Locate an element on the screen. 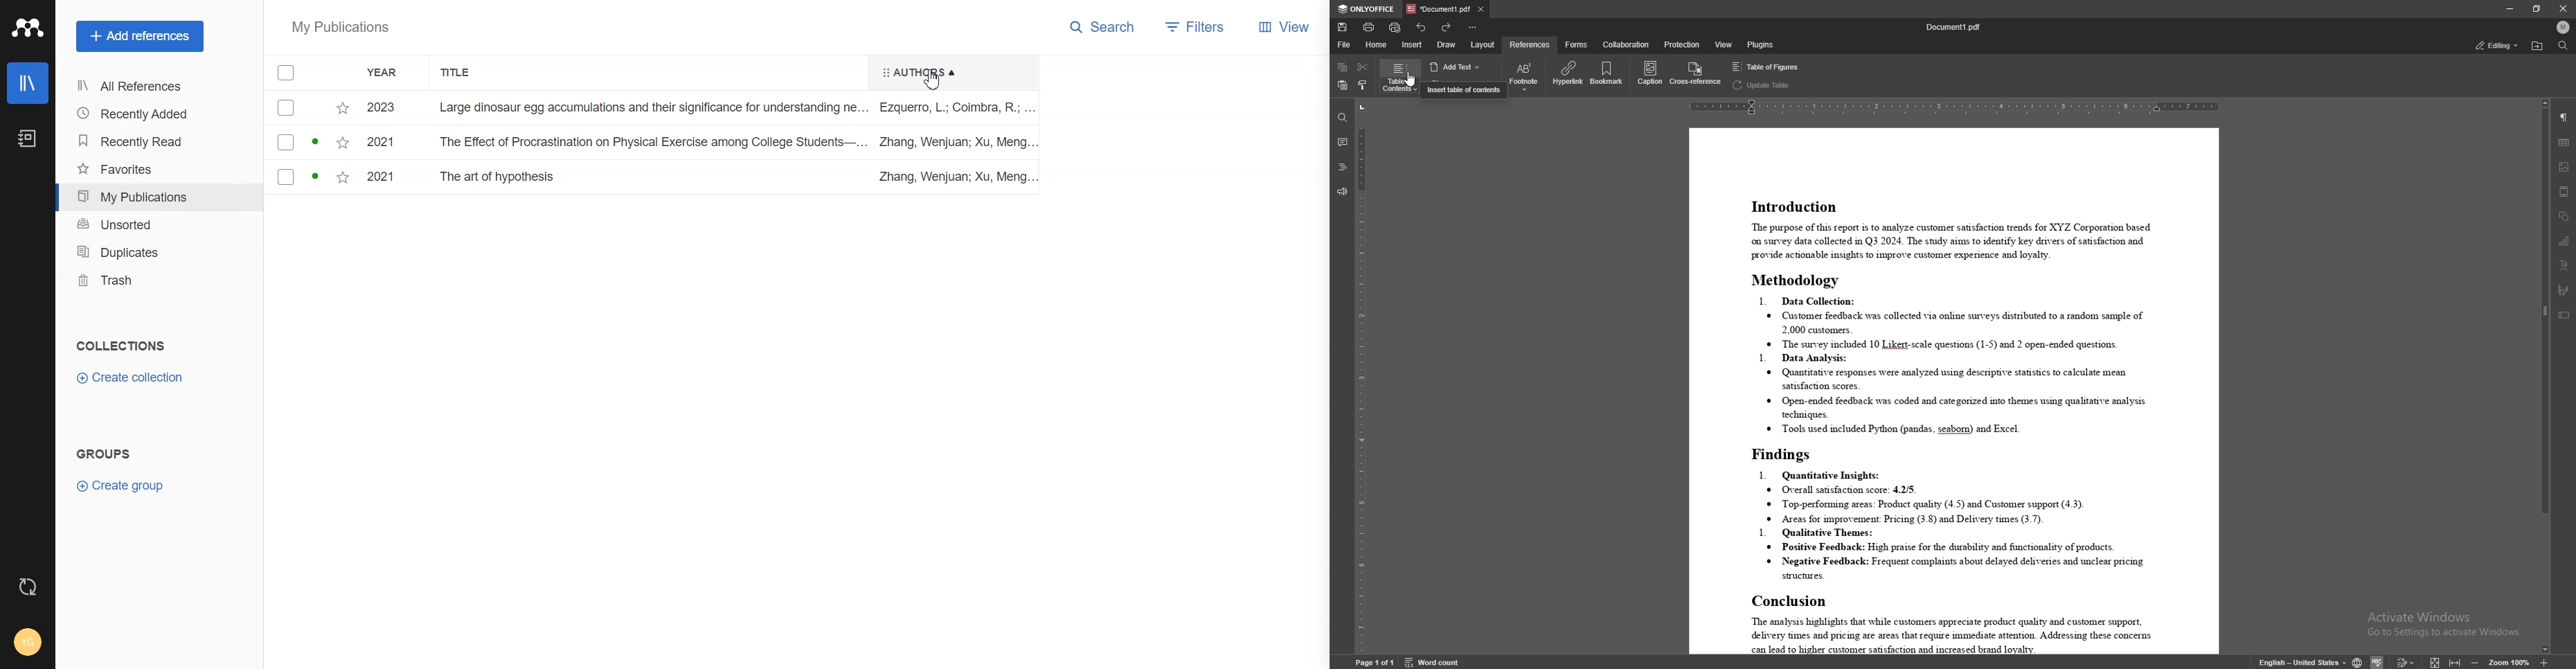  collaboration is located at coordinates (1627, 44).